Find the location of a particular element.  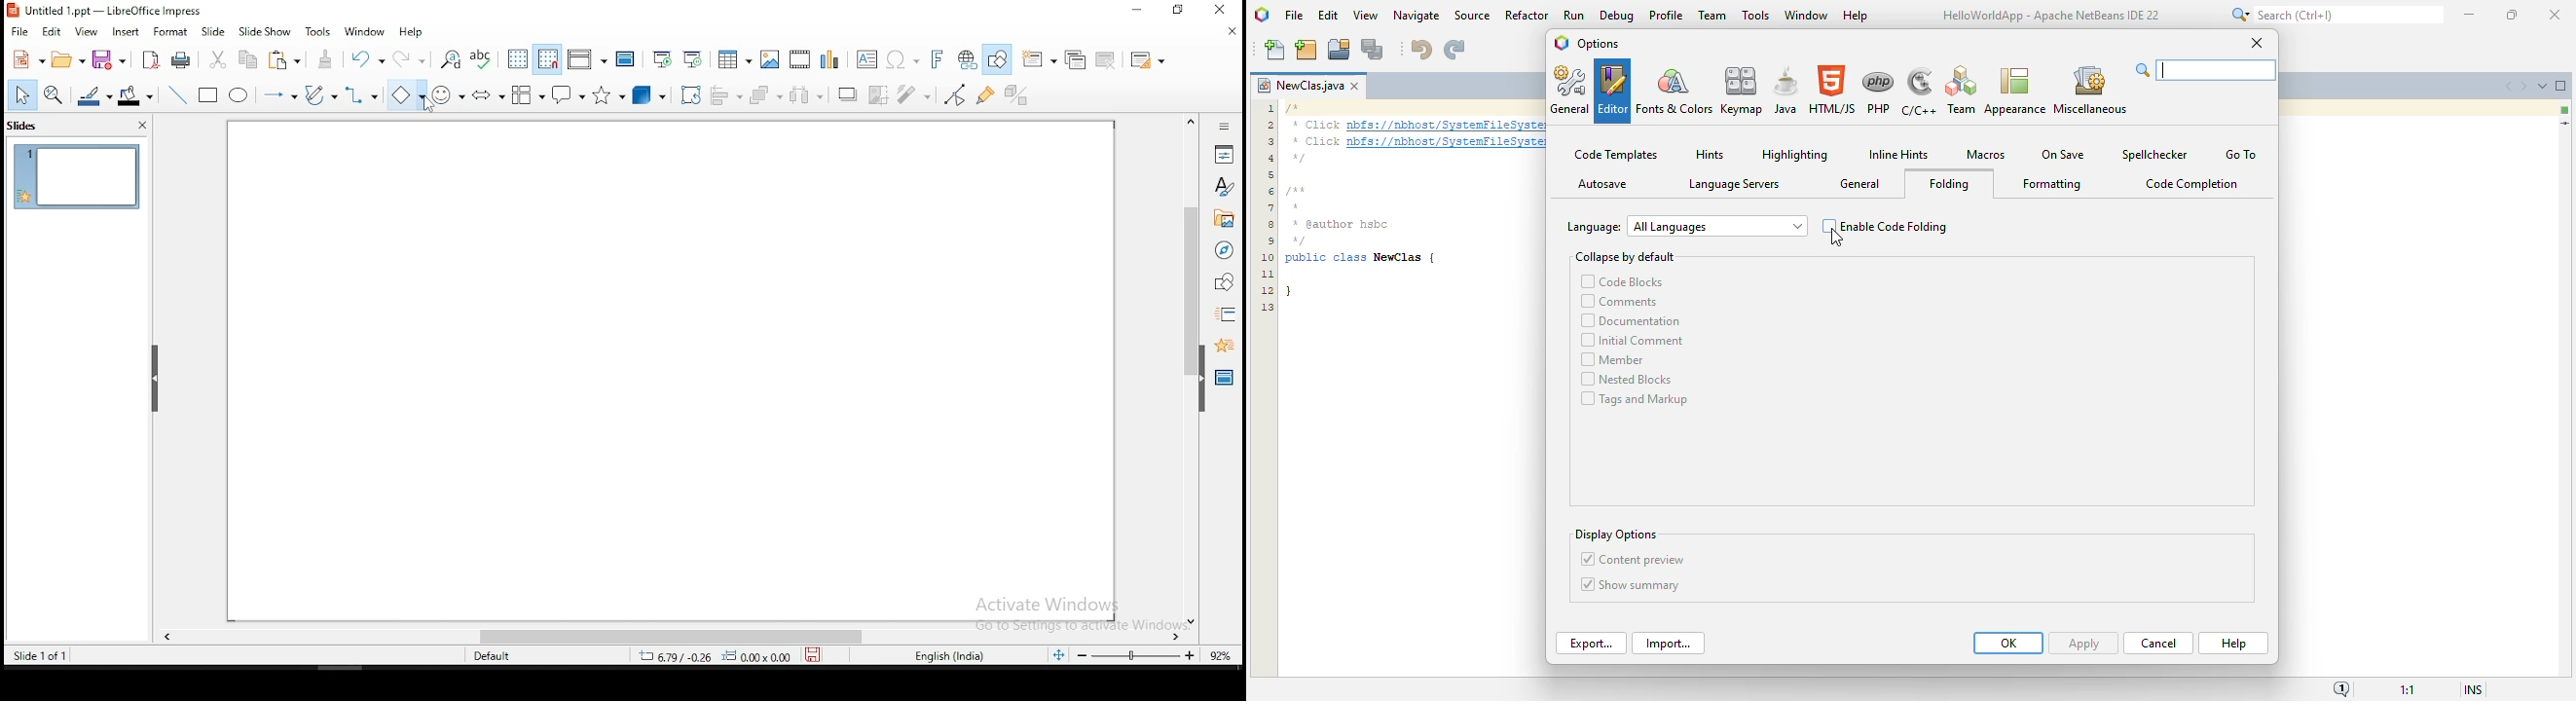

print is located at coordinates (182, 61).